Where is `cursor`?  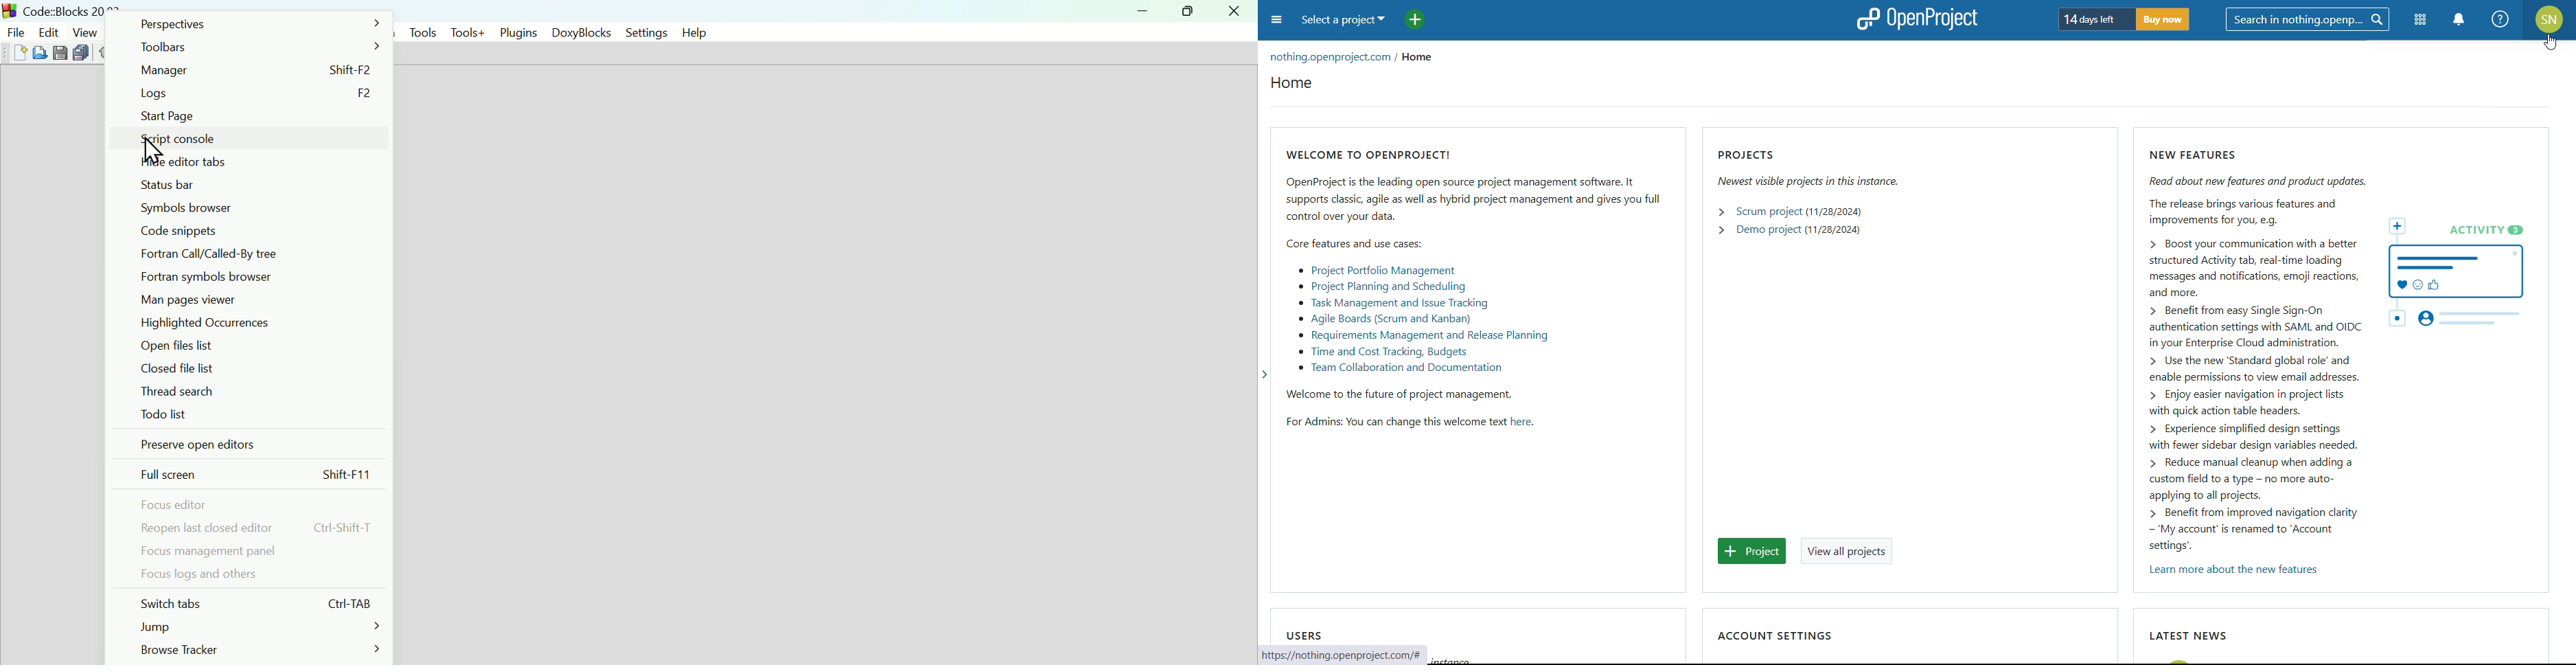
cursor is located at coordinates (2550, 43).